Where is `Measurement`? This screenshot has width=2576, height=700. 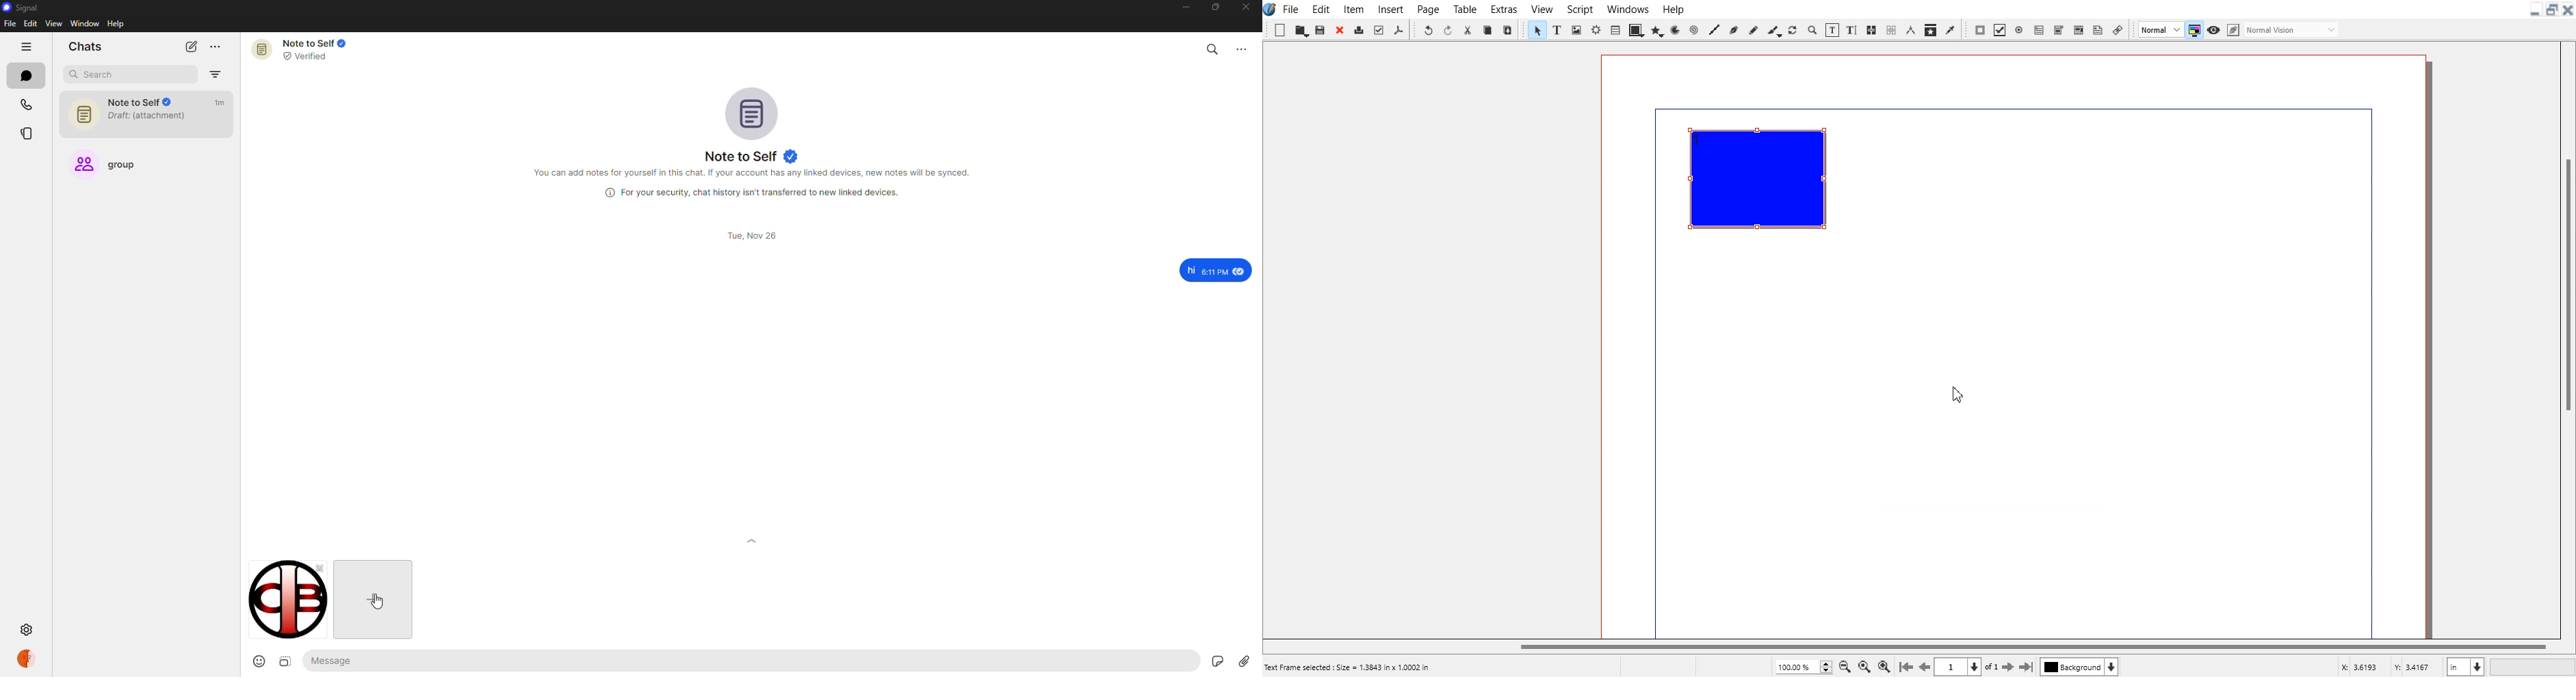 Measurement is located at coordinates (1910, 30).